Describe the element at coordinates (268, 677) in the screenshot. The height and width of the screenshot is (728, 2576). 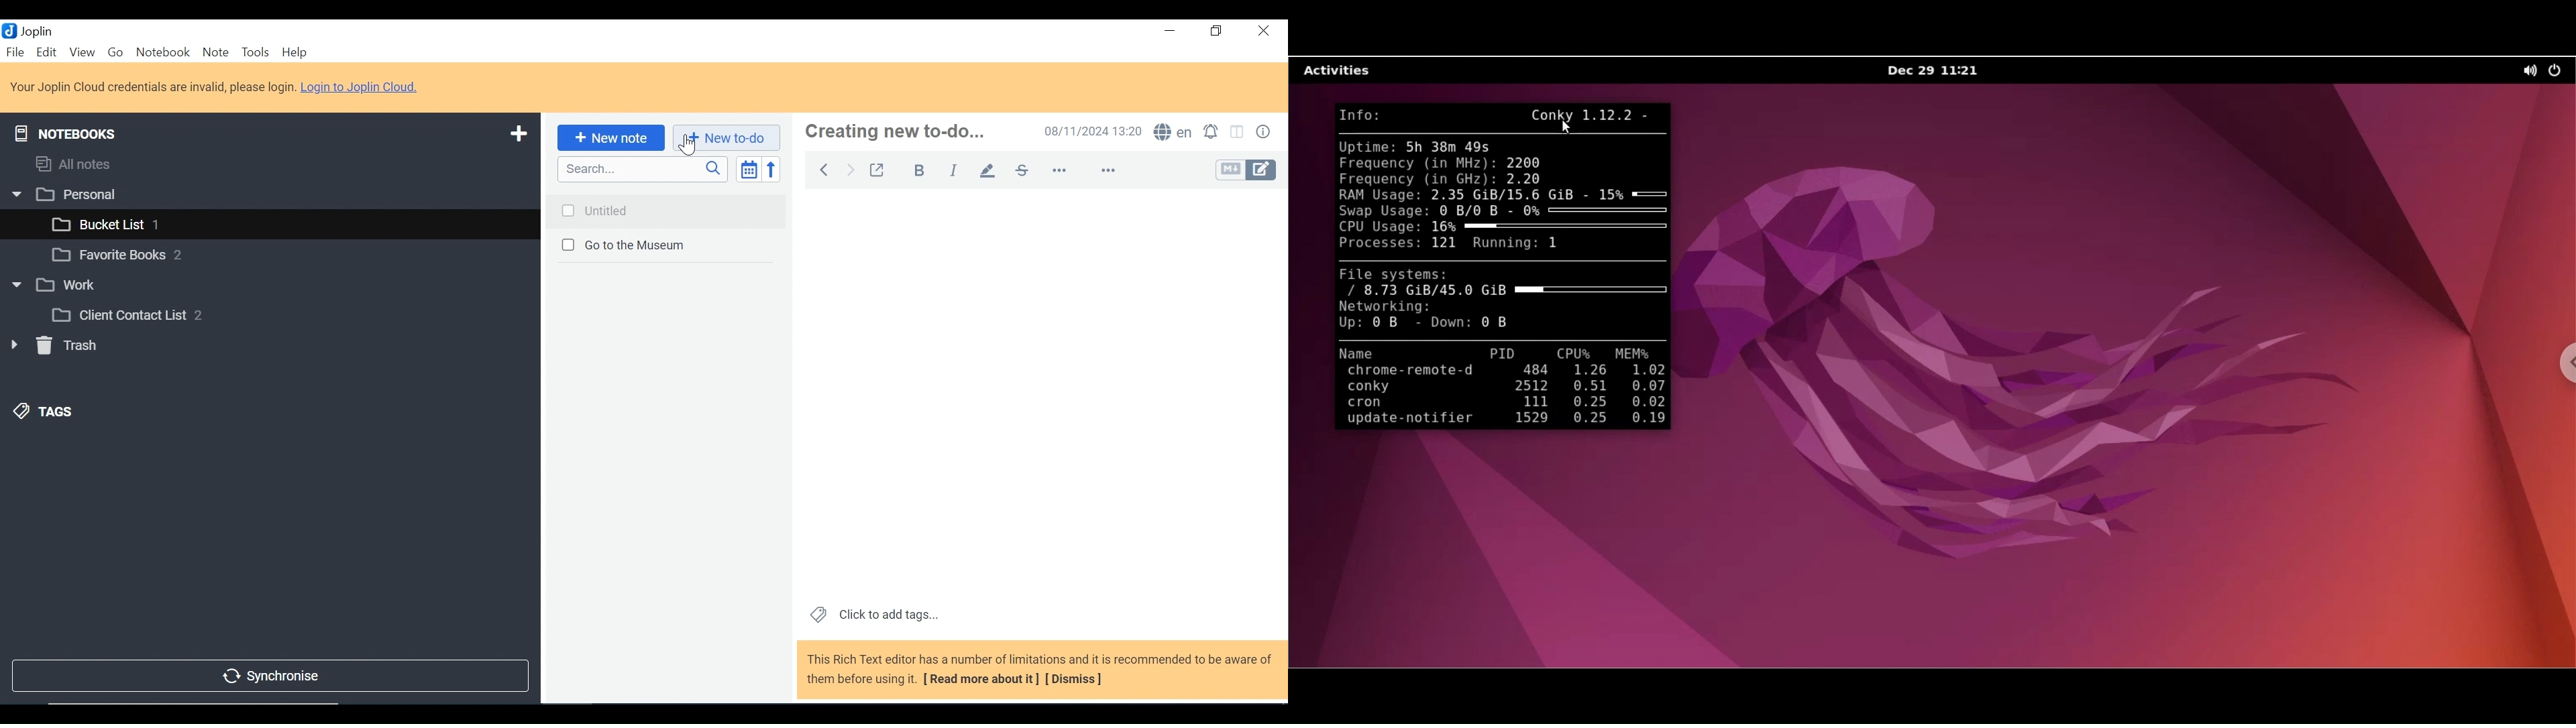
I see `Synchronise` at that location.